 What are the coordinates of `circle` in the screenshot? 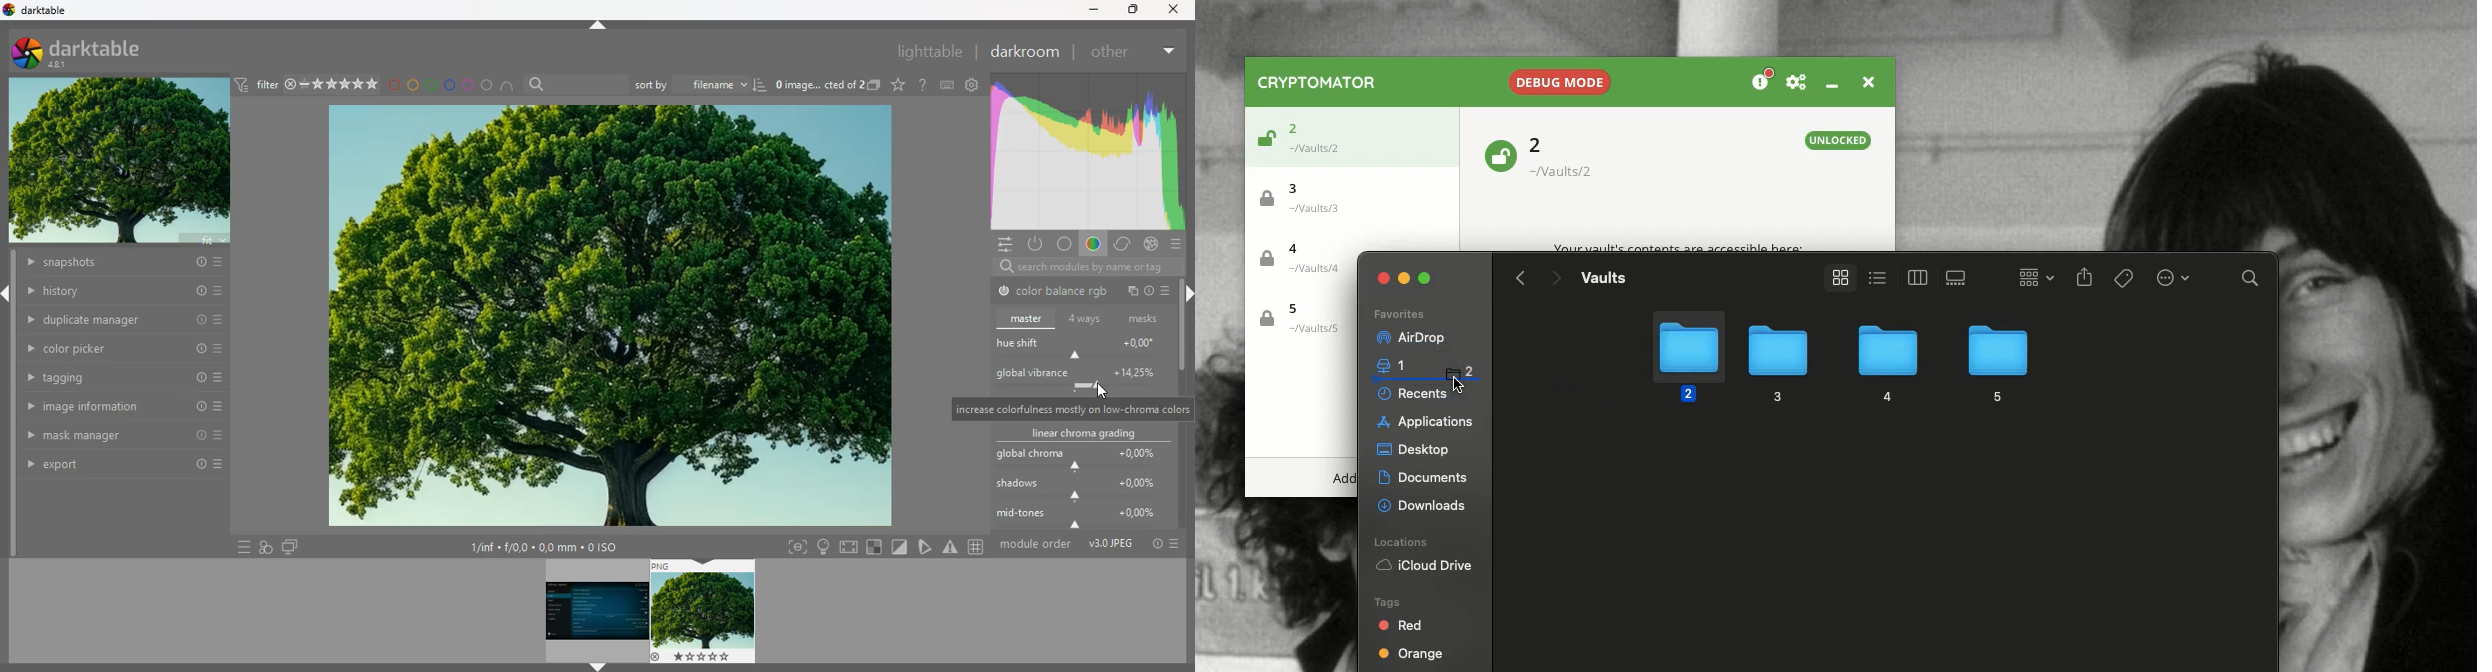 It's located at (488, 86).